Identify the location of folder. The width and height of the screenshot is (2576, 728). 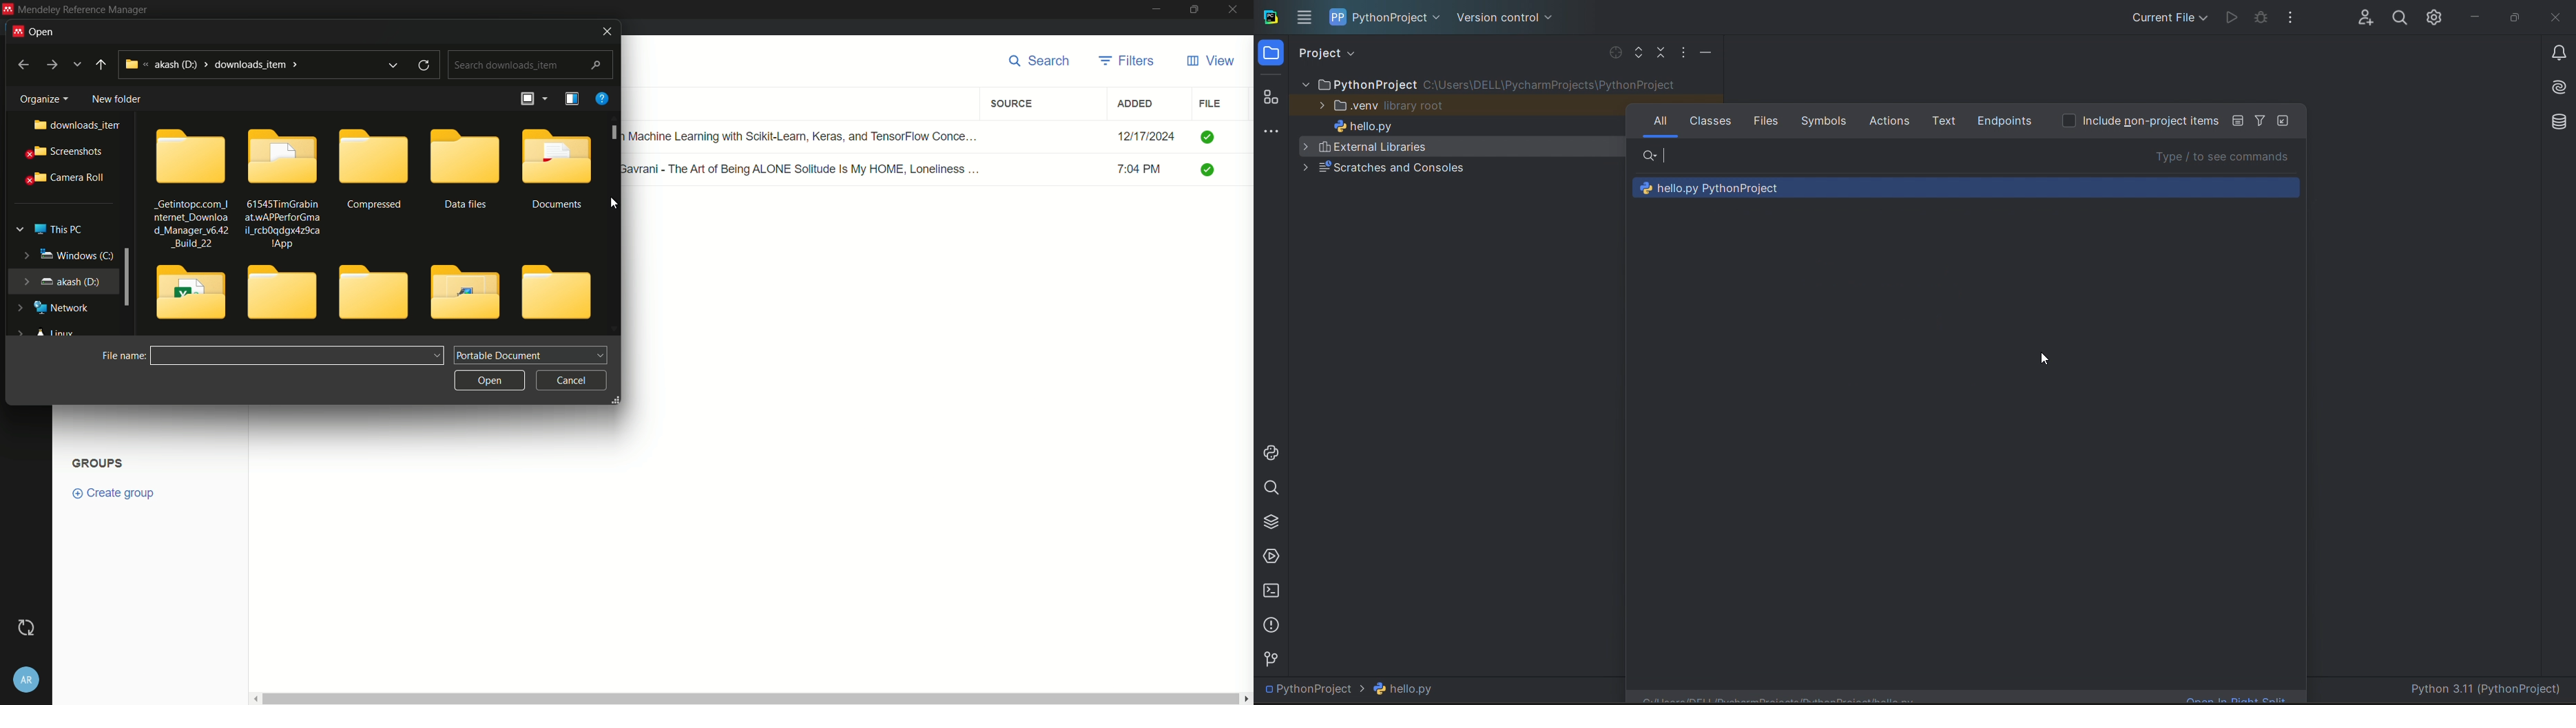
(188, 289).